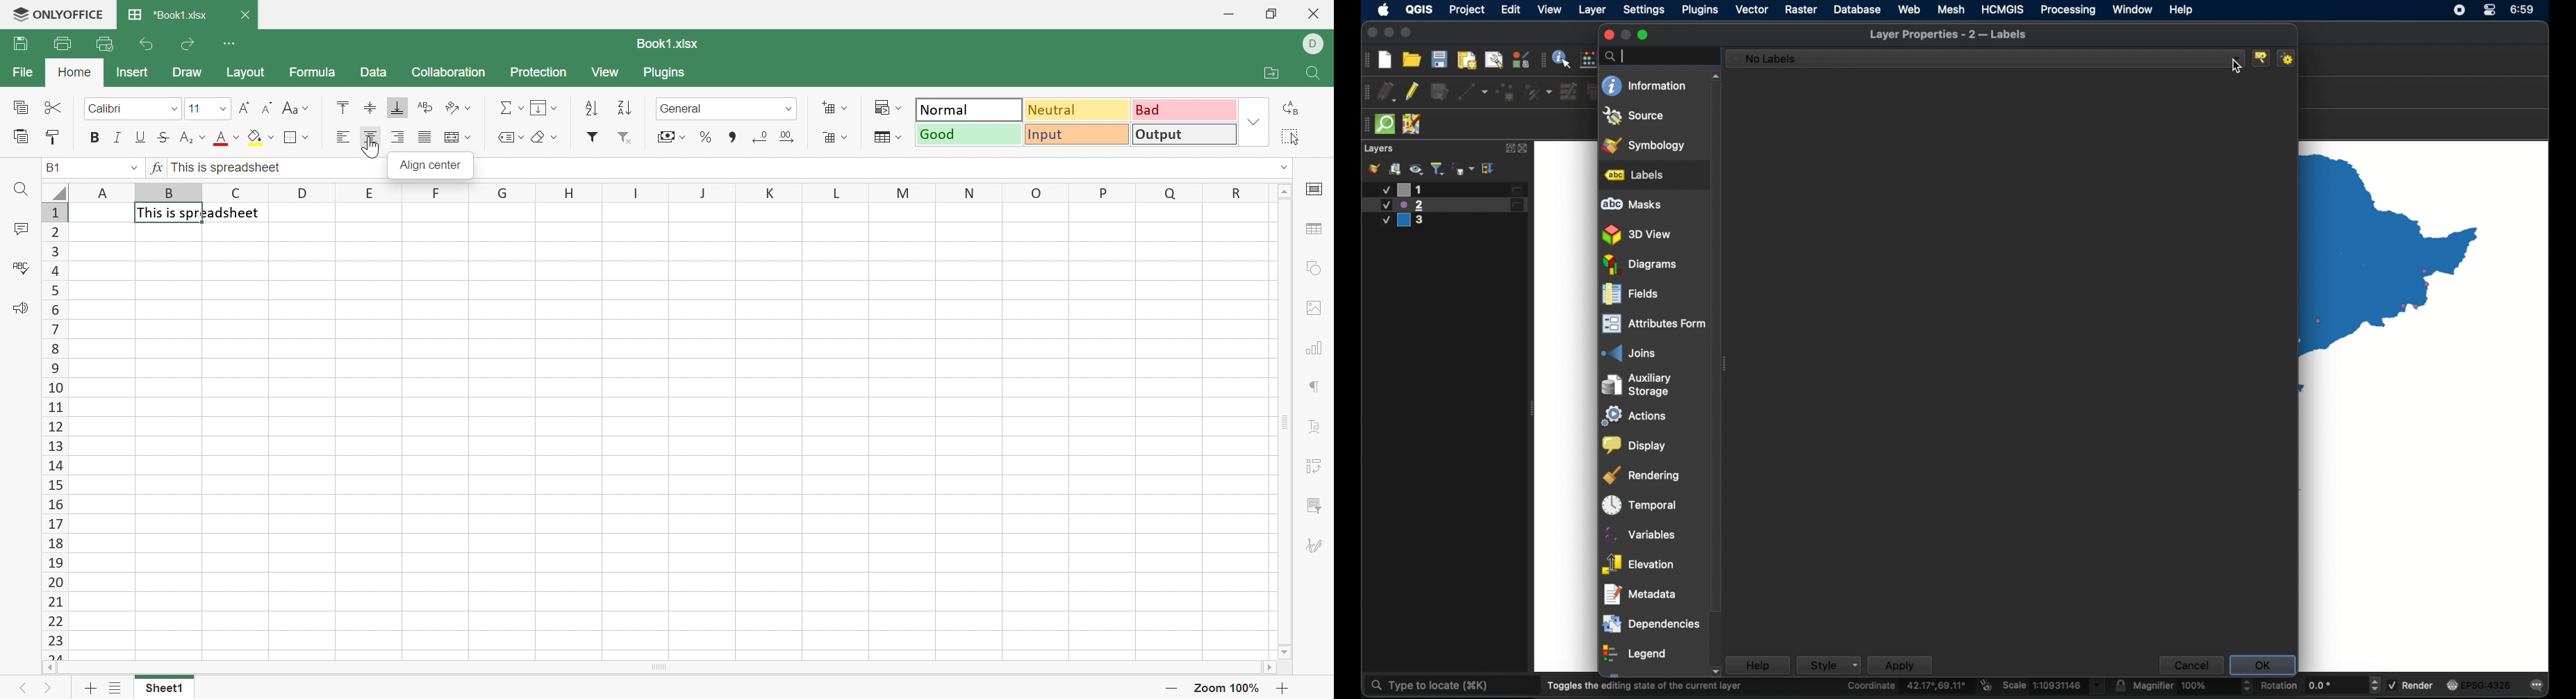 This screenshot has width=2576, height=700. What do you see at coordinates (2190, 665) in the screenshot?
I see `cancel` at bounding box center [2190, 665].